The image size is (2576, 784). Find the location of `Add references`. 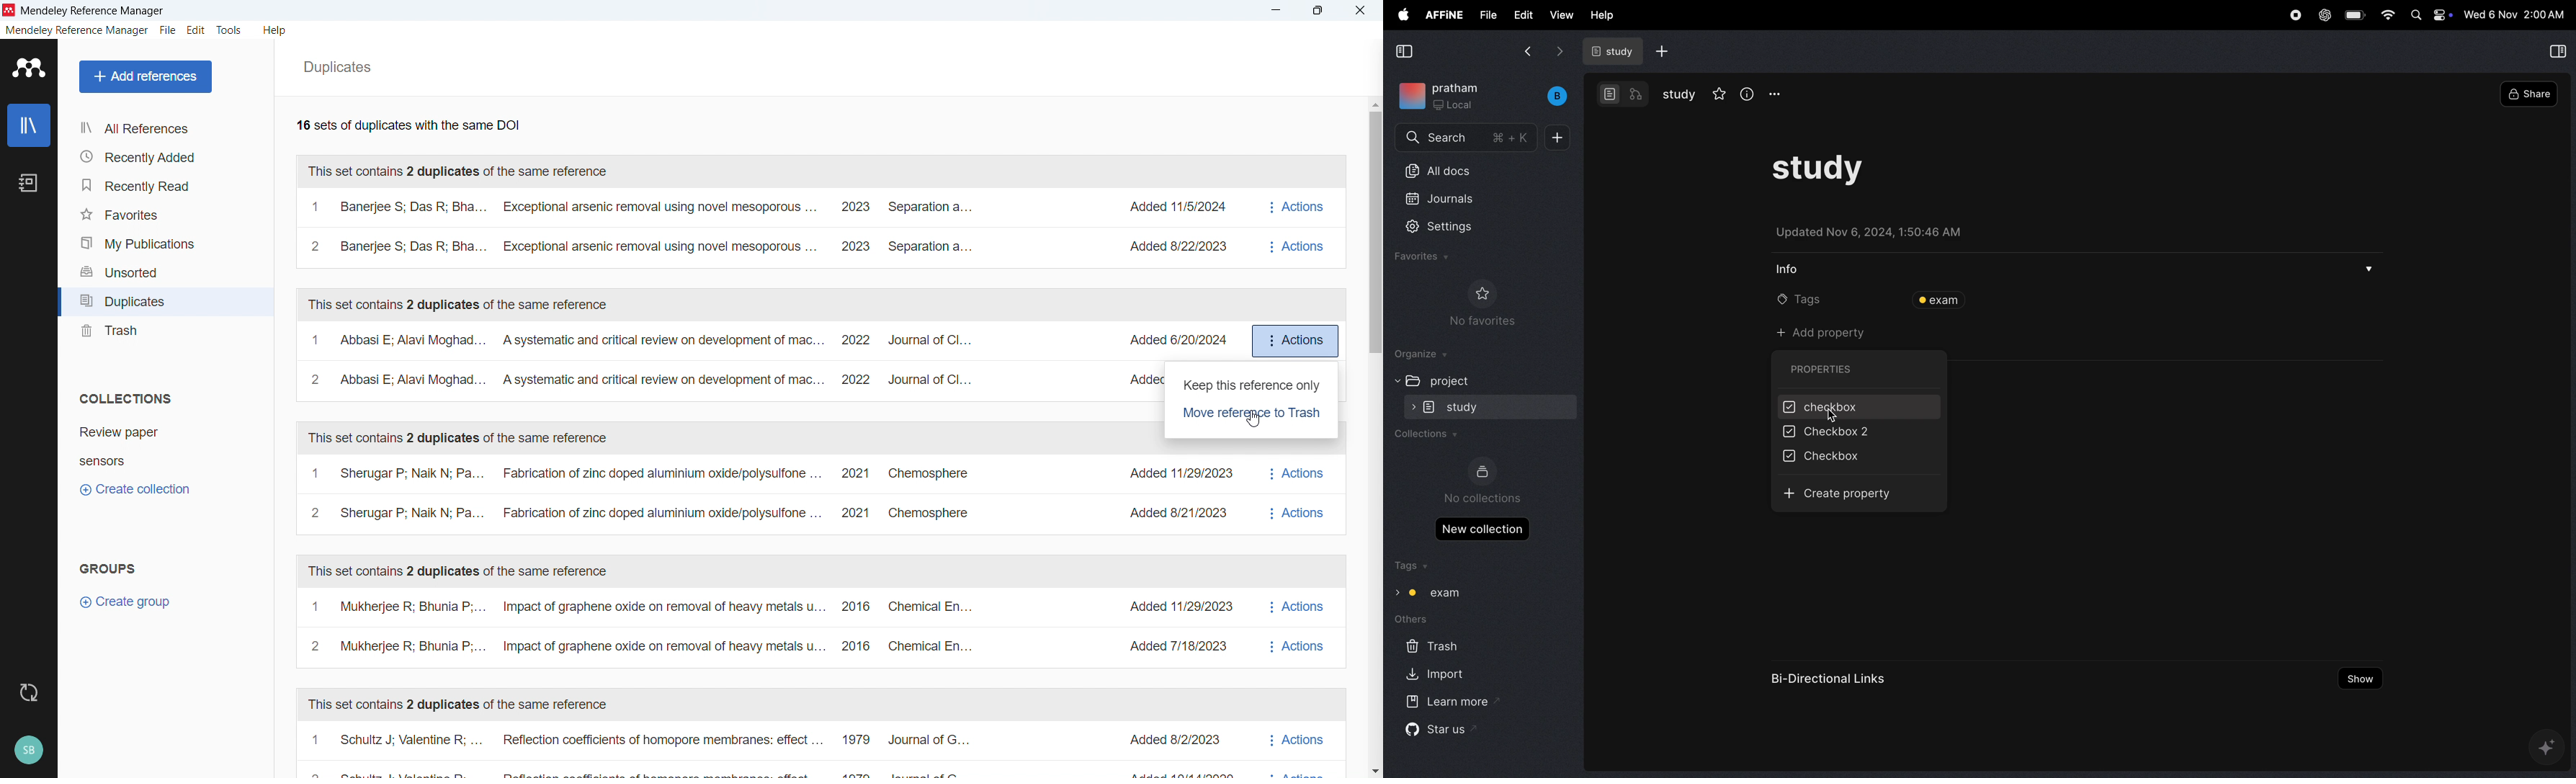

Add references is located at coordinates (146, 77).